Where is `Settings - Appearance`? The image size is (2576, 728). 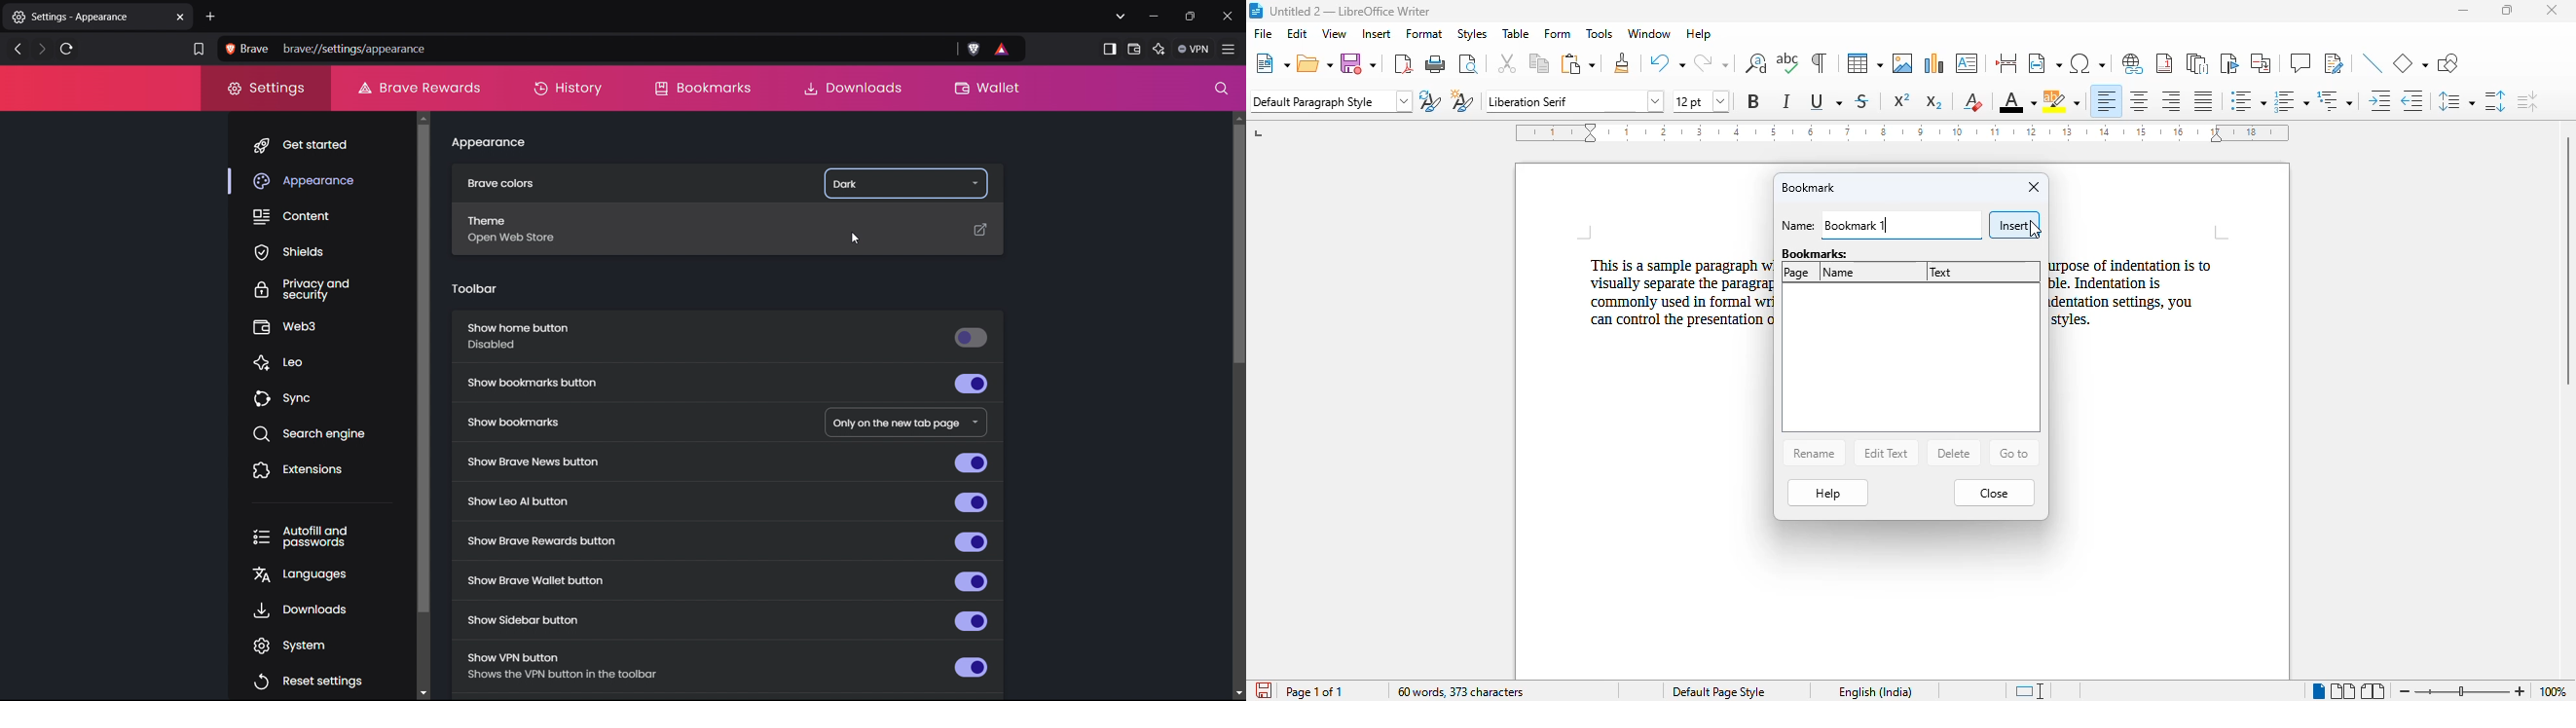 Settings - Appearance is located at coordinates (86, 17).